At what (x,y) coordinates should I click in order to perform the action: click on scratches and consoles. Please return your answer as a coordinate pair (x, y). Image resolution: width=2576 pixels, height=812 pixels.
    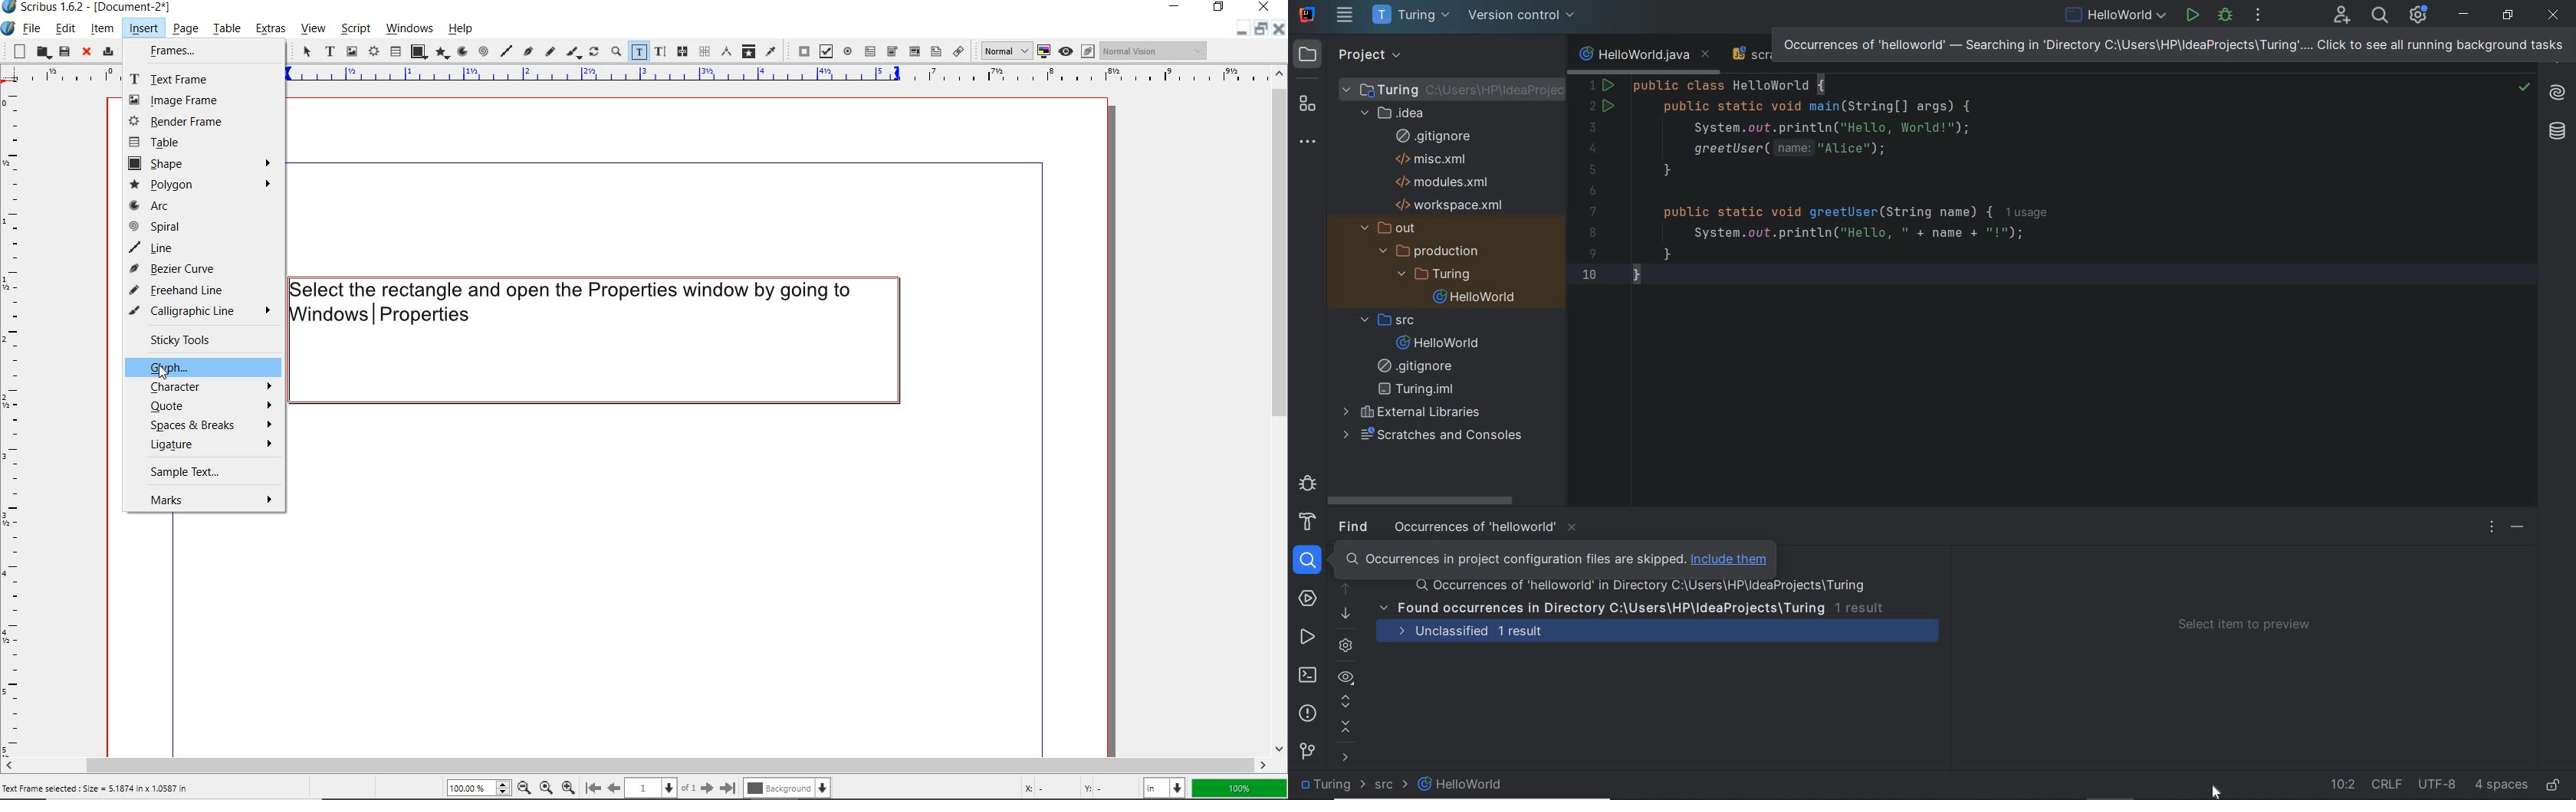
    Looking at the image, I should click on (1452, 437).